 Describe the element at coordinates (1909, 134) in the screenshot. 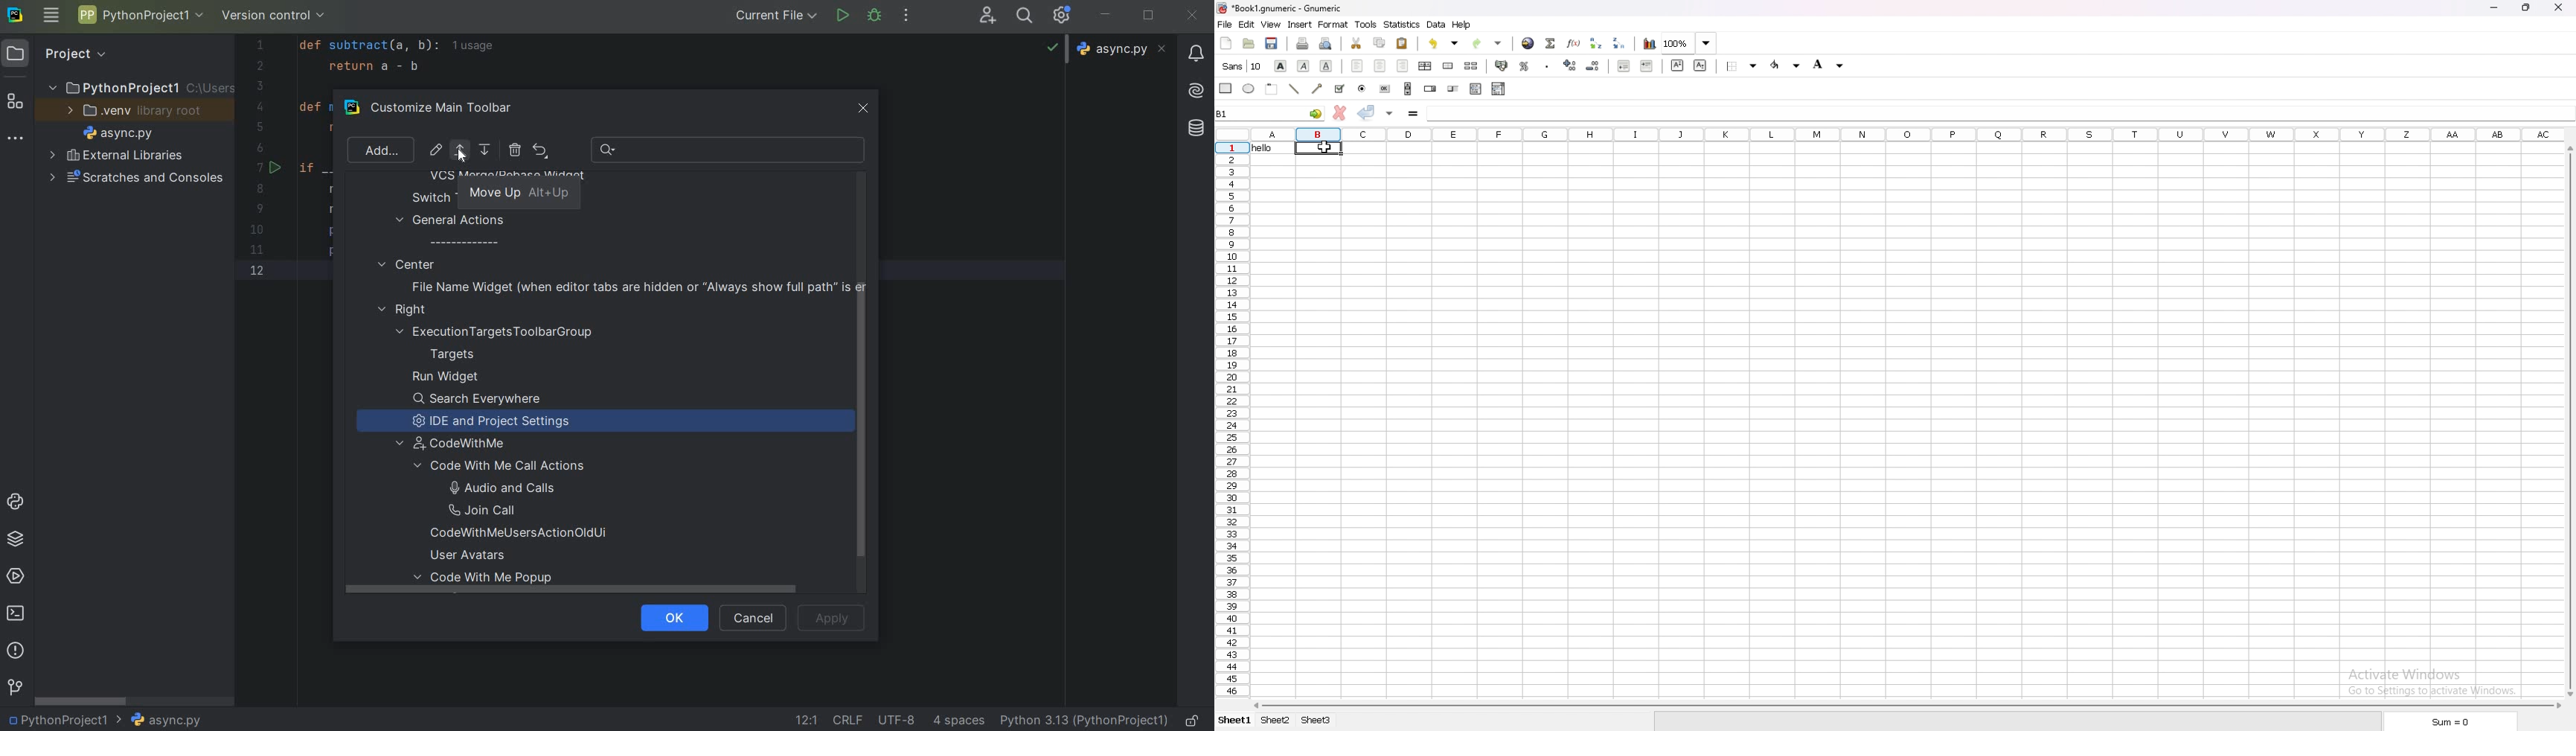

I see `column` at that location.